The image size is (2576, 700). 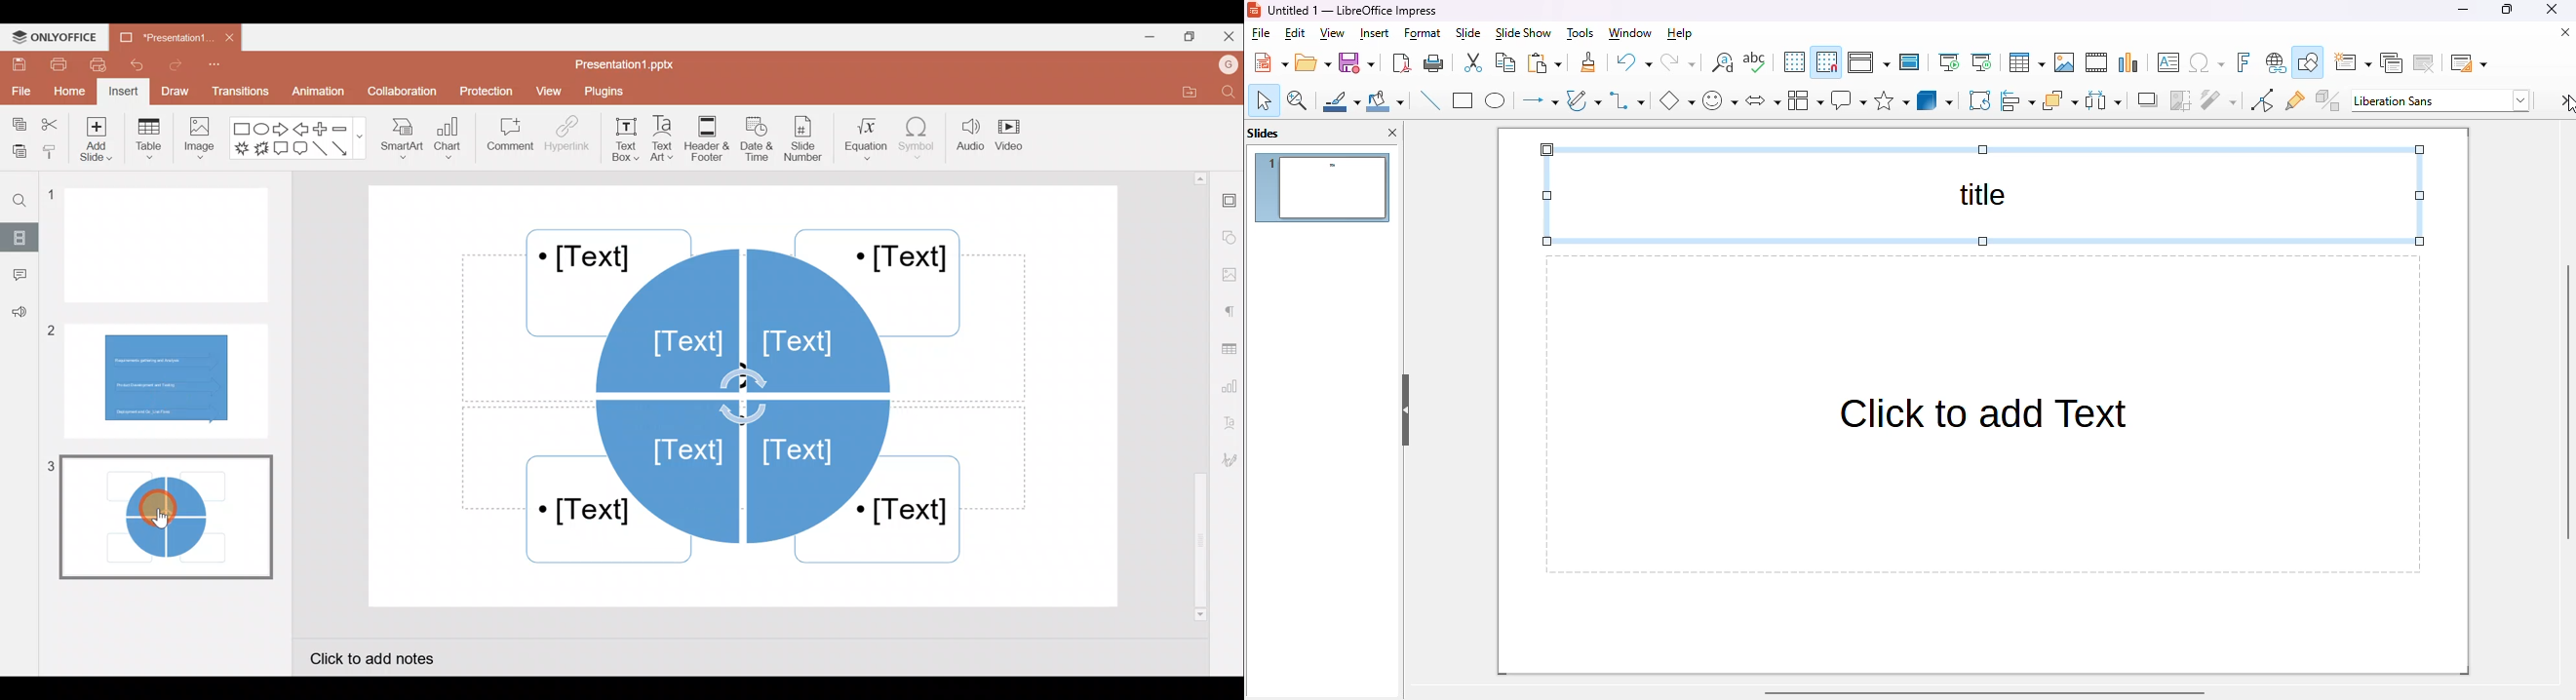 I want to click on Chart settings, so click(x=1232, y=388).